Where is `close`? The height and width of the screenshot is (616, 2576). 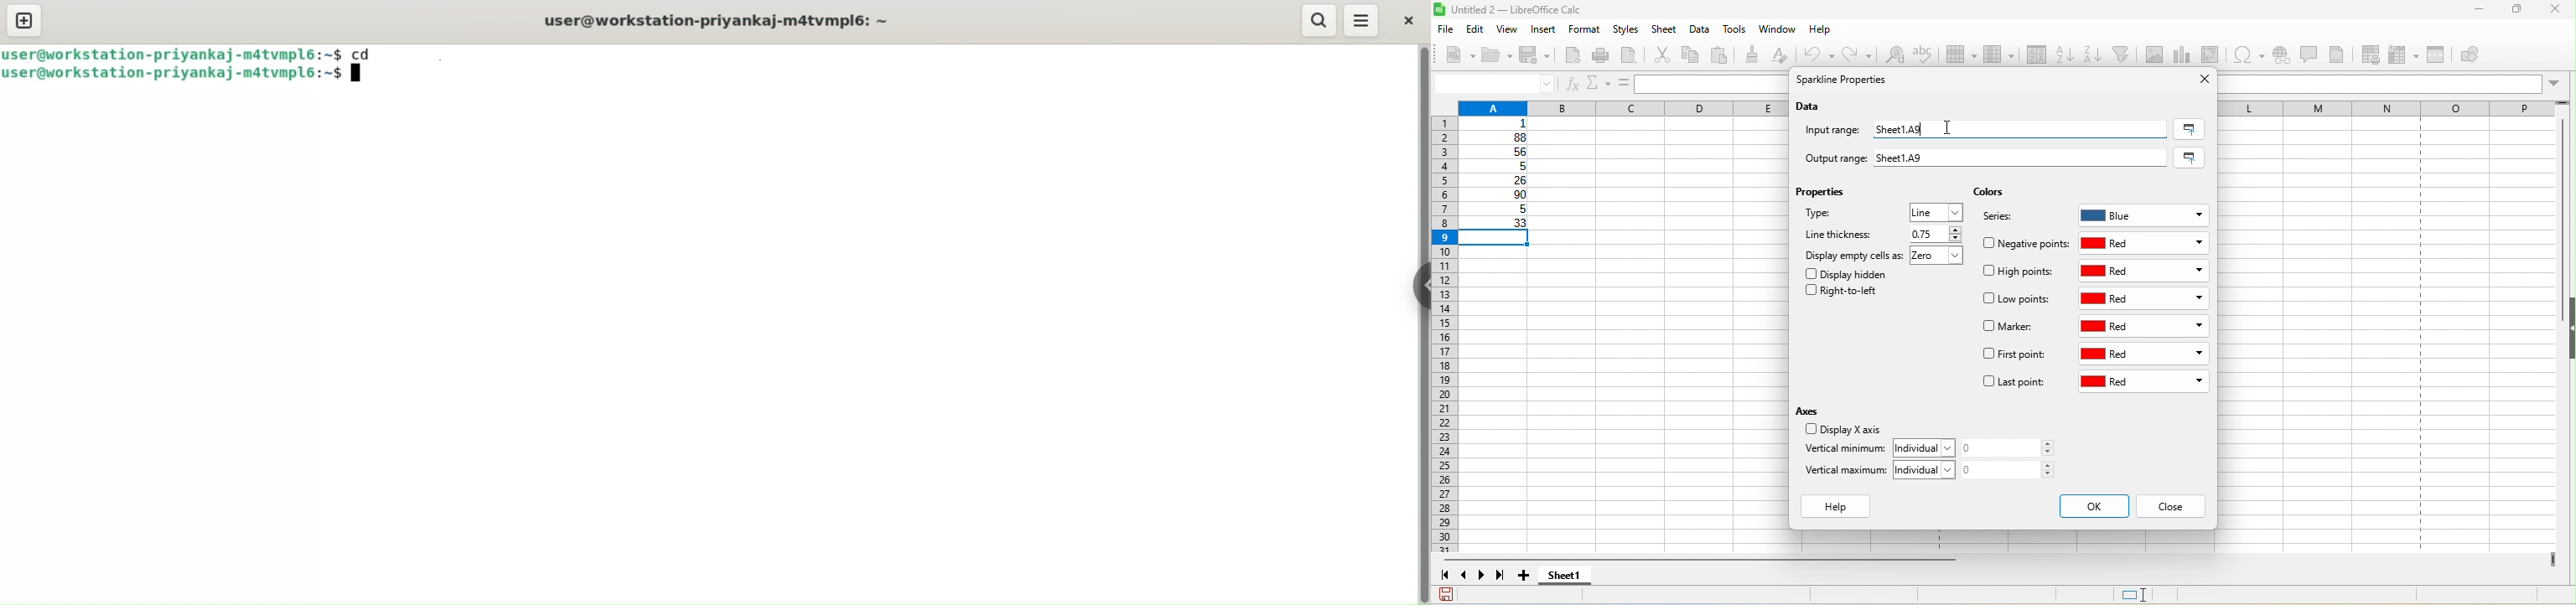 close is located at coordinates (2556, 11).